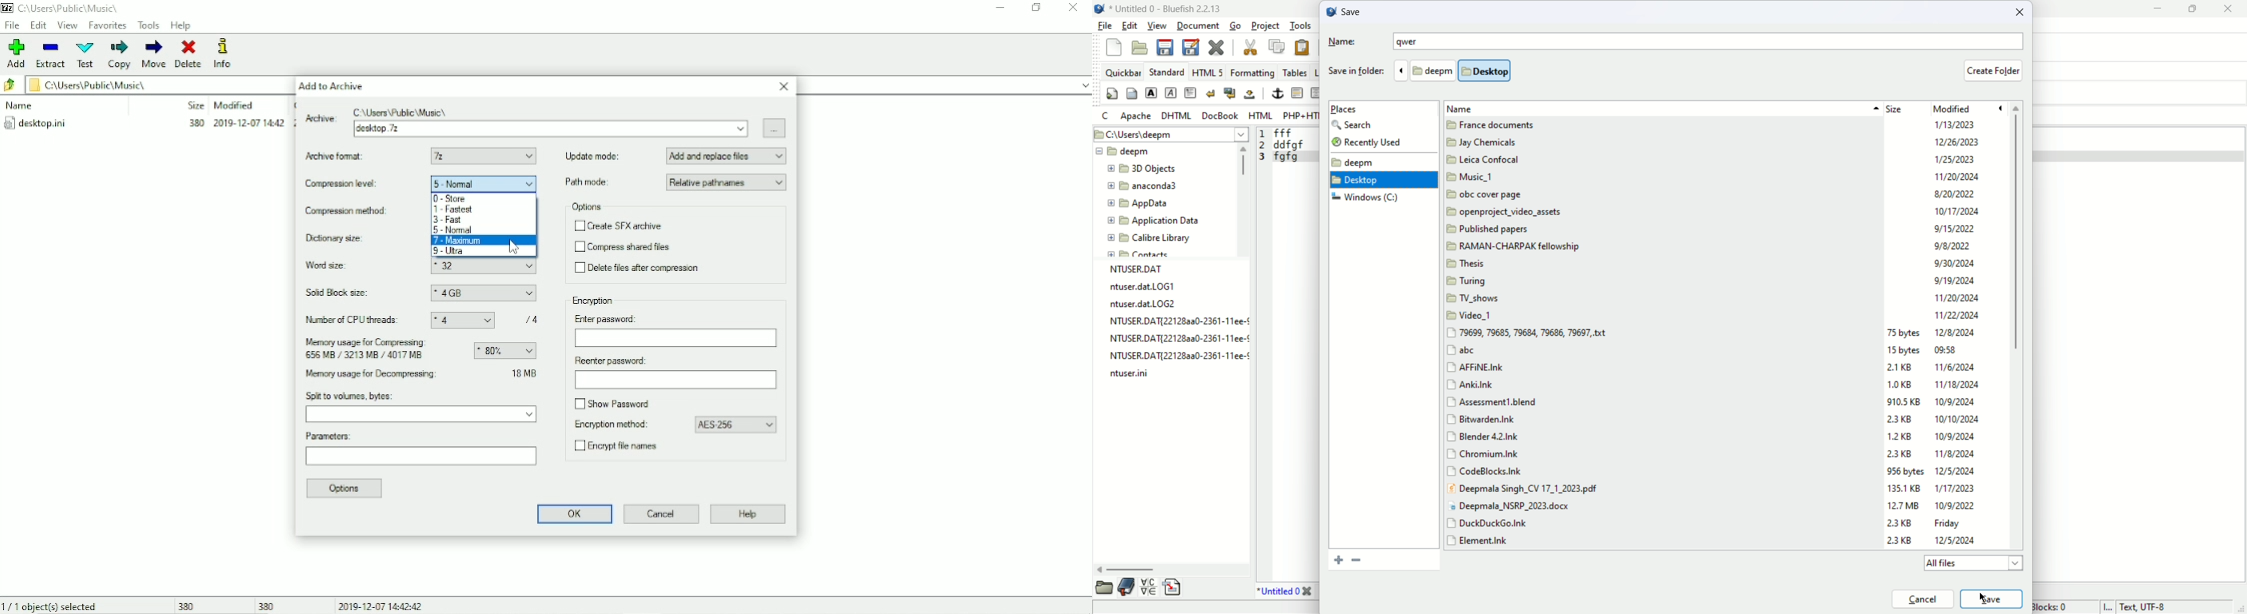  What do you see at coordinates (53, 605) in the screenshot?
I see `1/1 object(s) selected` at bounding box center [53, 605].